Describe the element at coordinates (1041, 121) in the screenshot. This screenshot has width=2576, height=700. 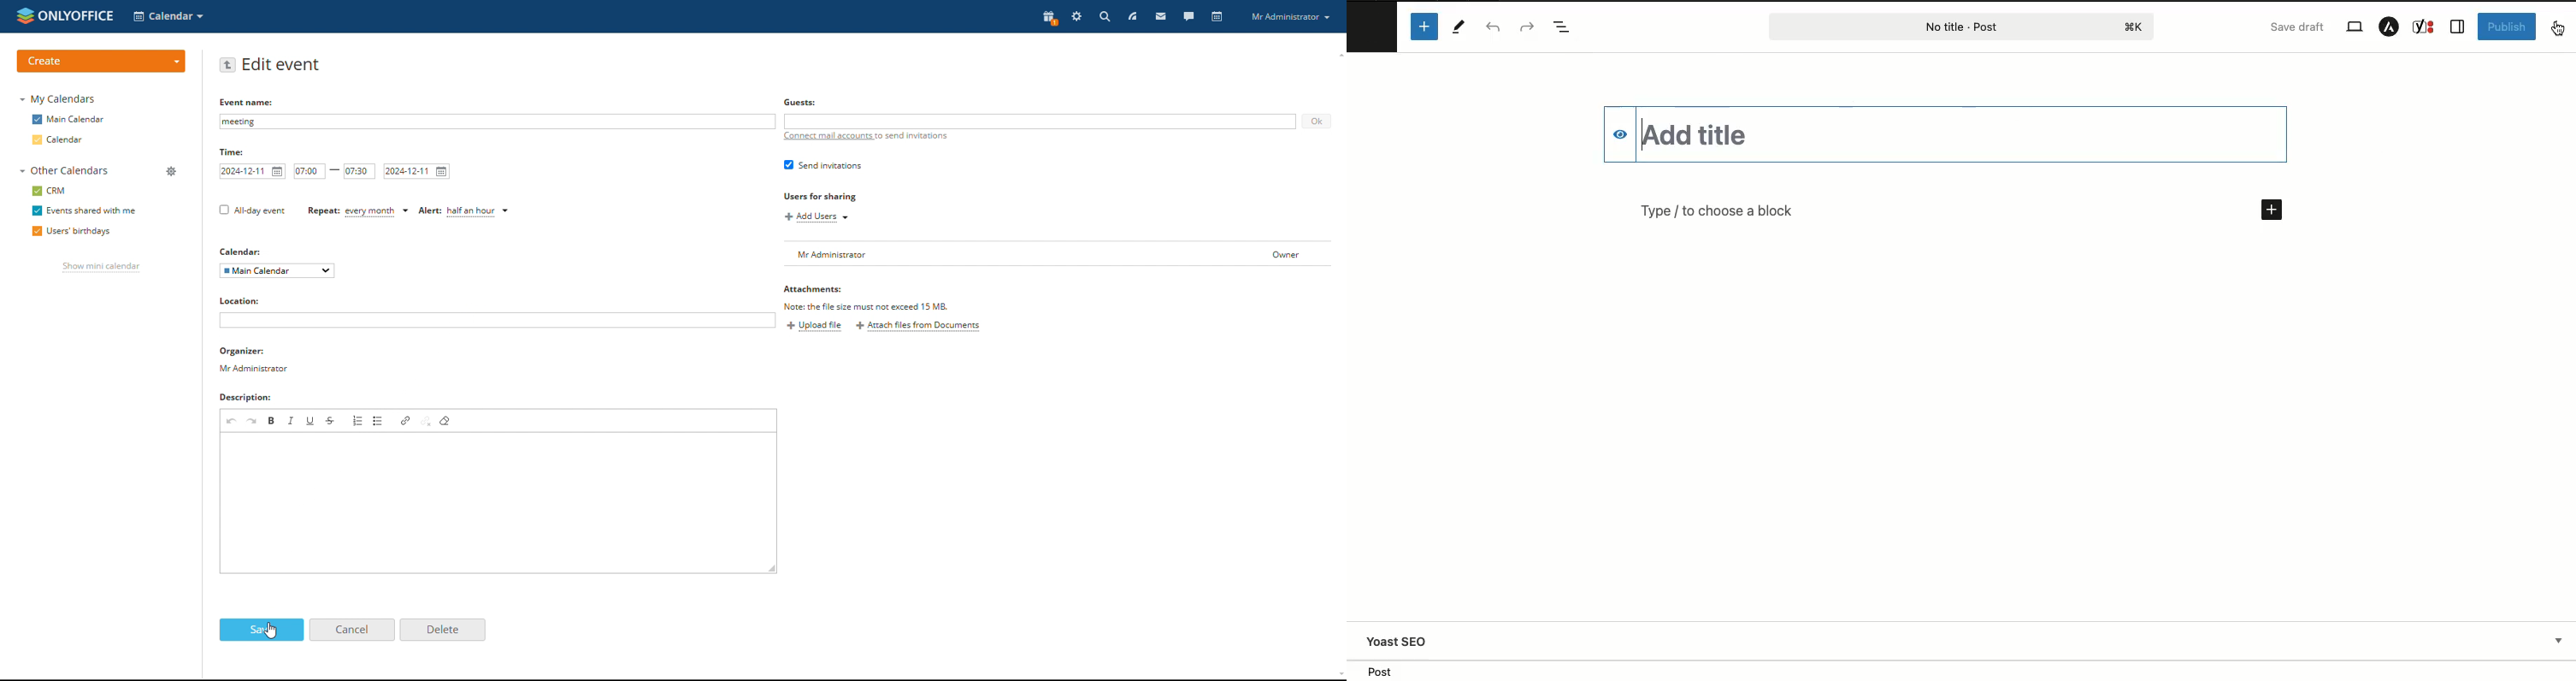
I see `add guests` at that location.